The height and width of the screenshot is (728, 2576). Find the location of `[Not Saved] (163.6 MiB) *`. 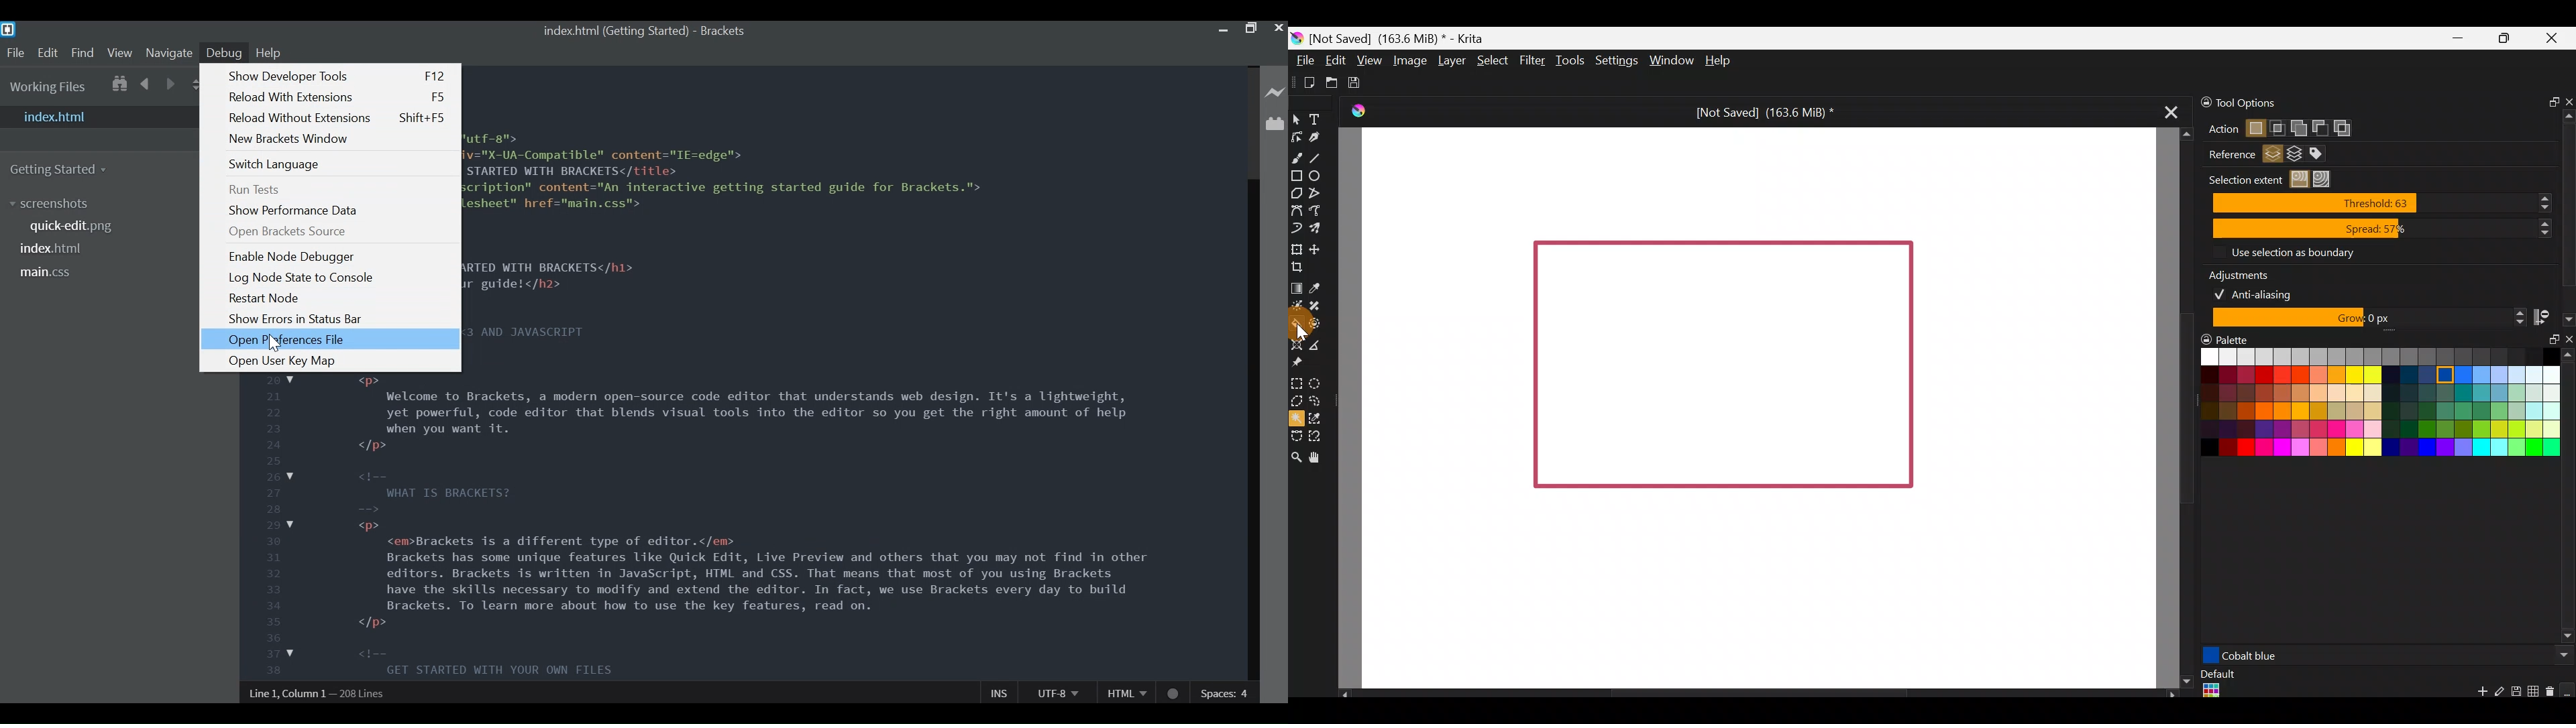

[Not Saved] (163.6 MiB) * is located at coordinates (1763, 110).